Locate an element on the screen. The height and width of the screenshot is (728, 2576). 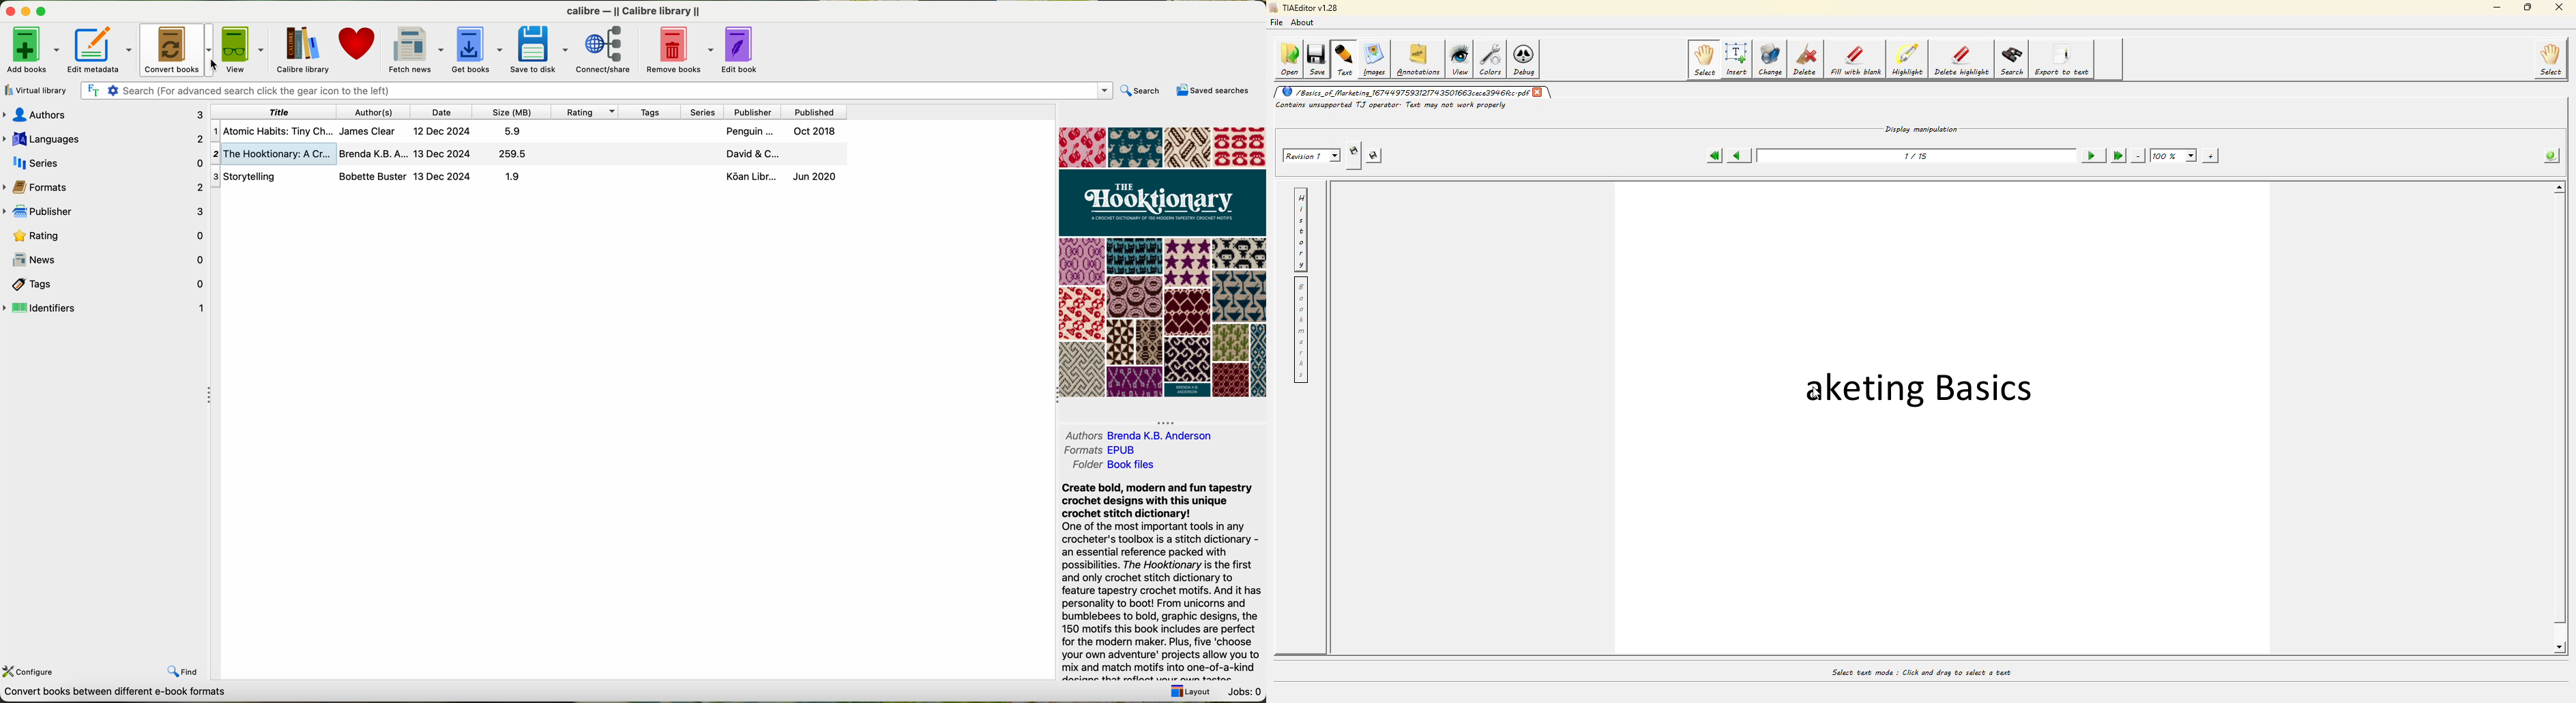
formats is located at coordinates (1081, 450).